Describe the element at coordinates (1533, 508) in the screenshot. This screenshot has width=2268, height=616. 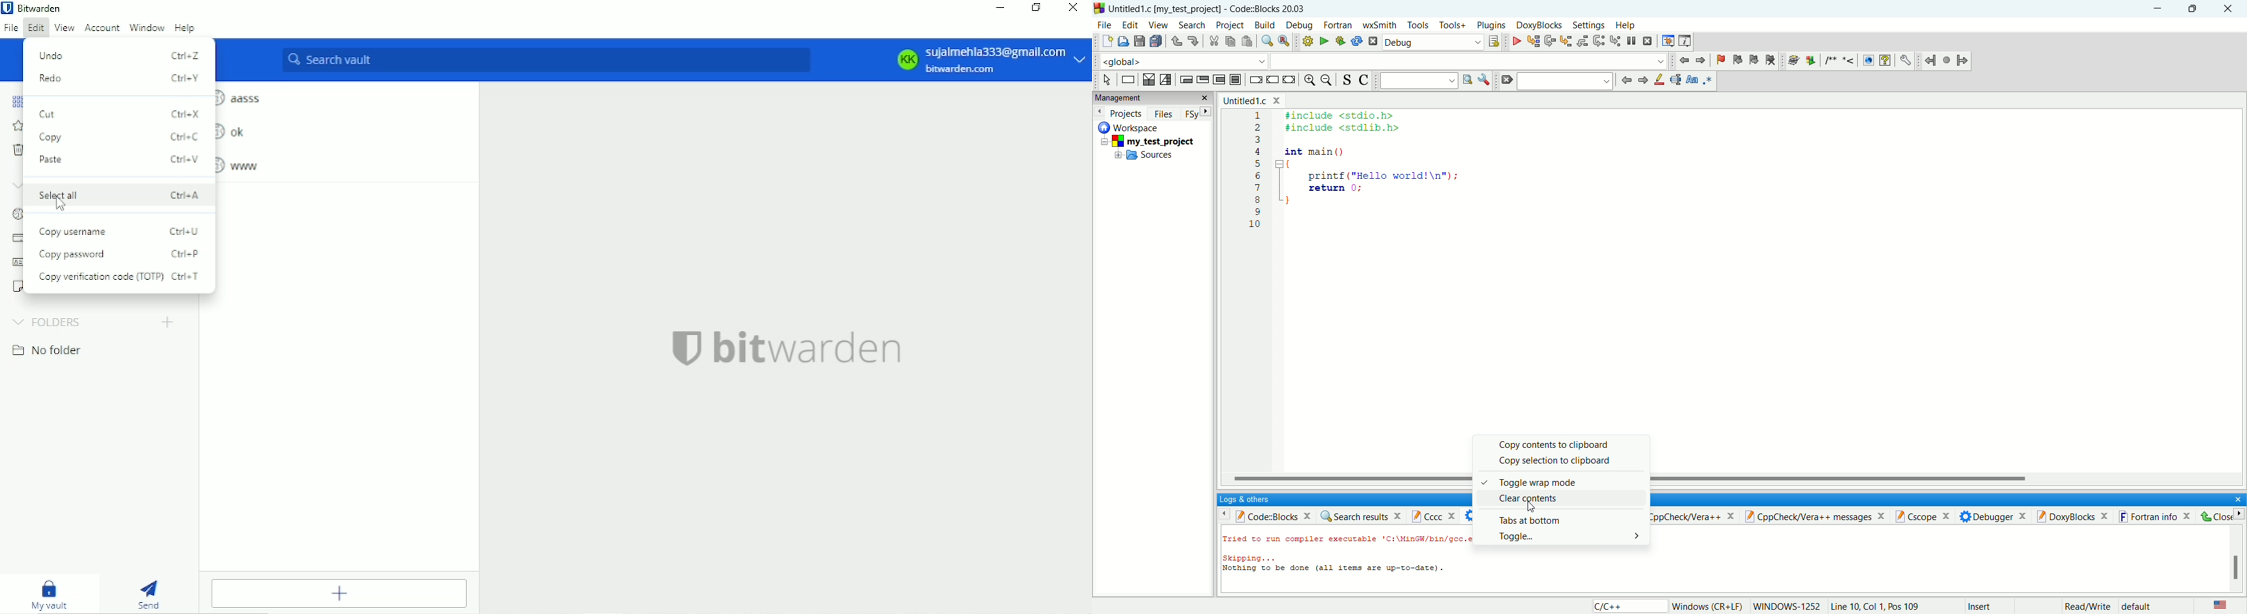
I see `Cursor` at that location.